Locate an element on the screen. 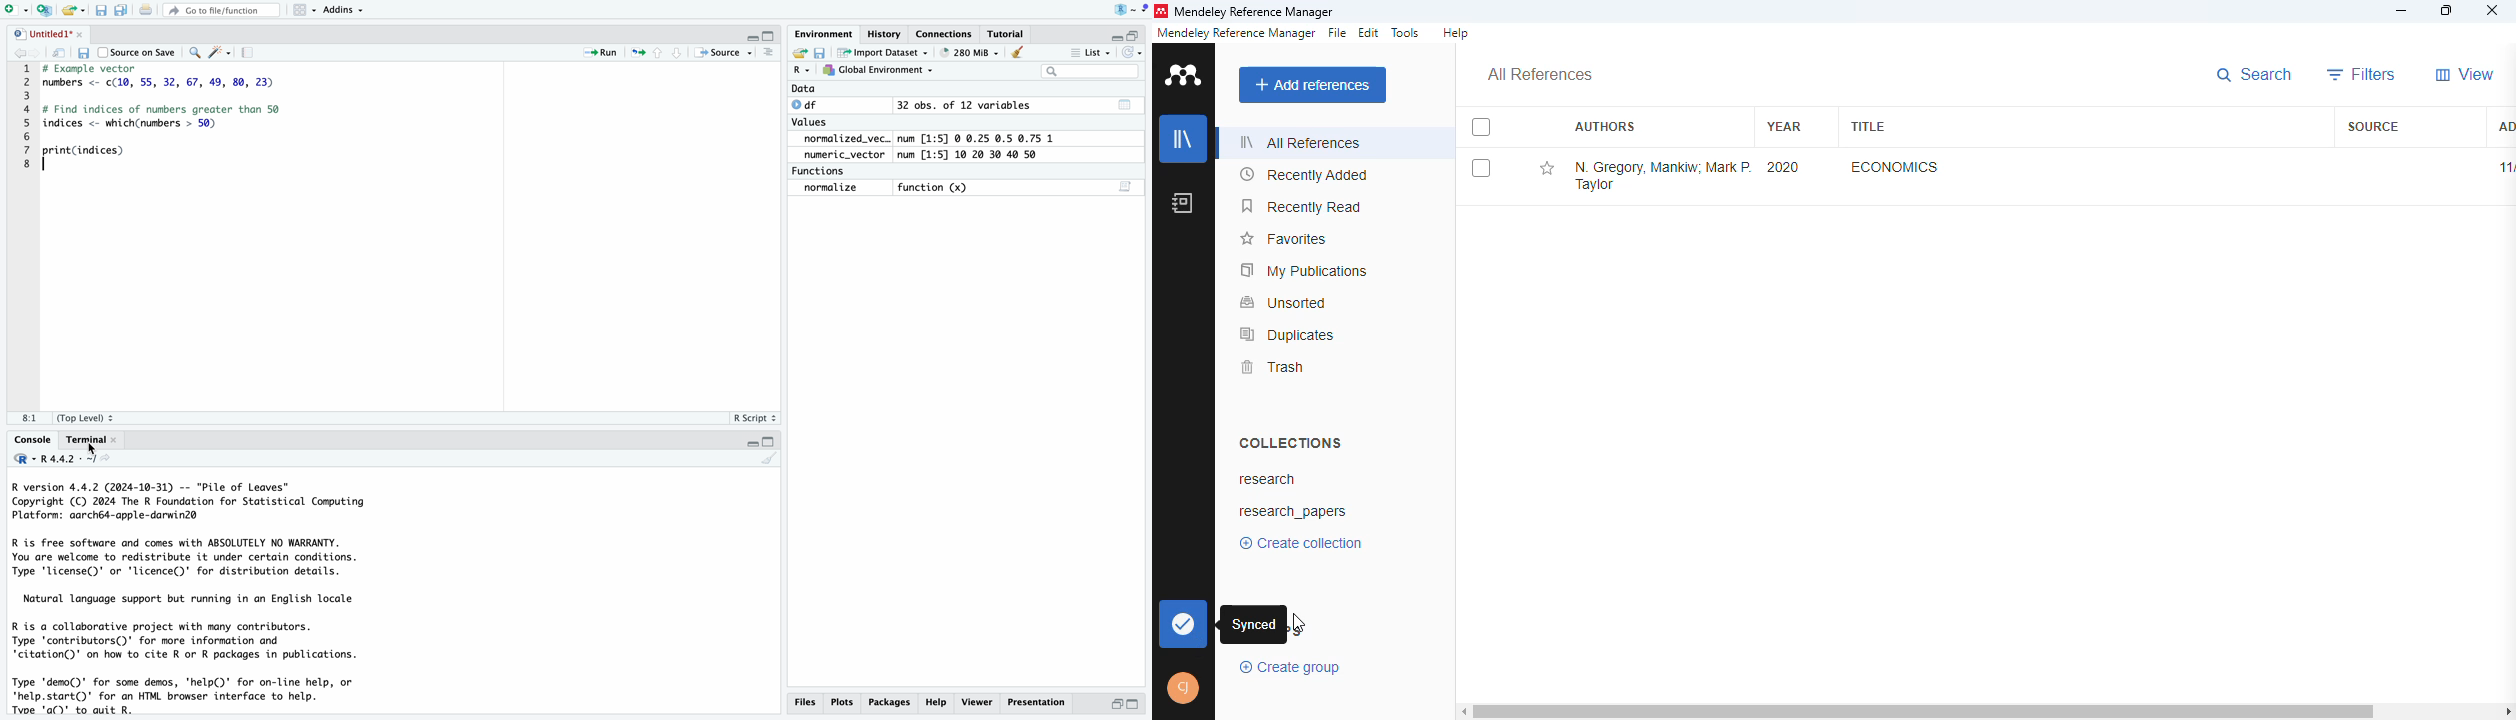 This screenshot has width=2520, height=728. go to next section is located at coordinates (677, 52).